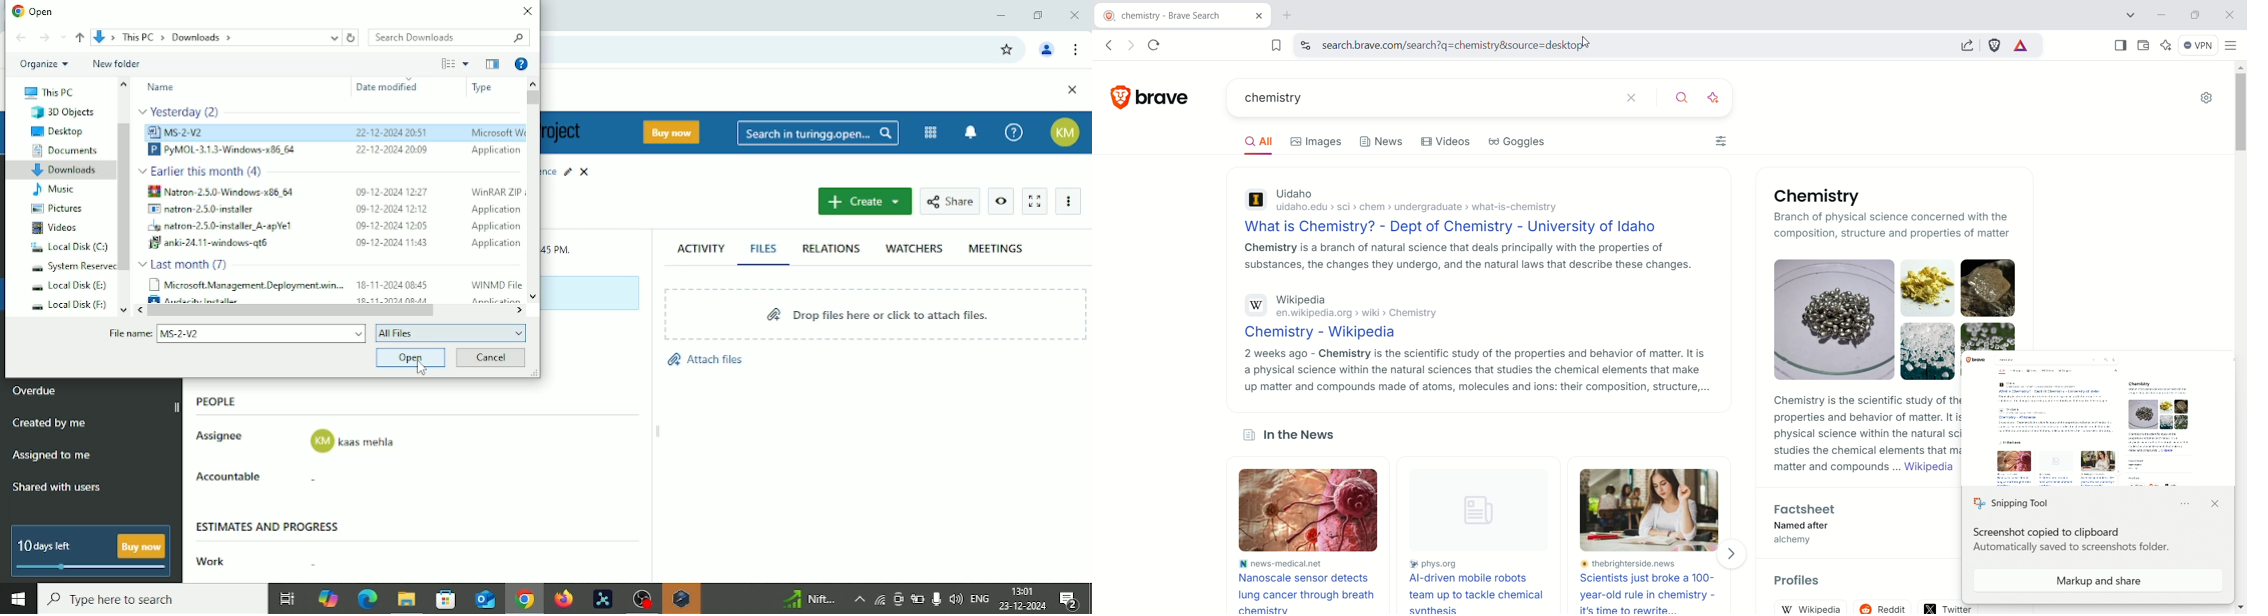 Image resolution: width=2268 pixels, height=616 pixels. Describe the element at coordinates (223, 434) in the screenshot. I see `Assignee` at that location.